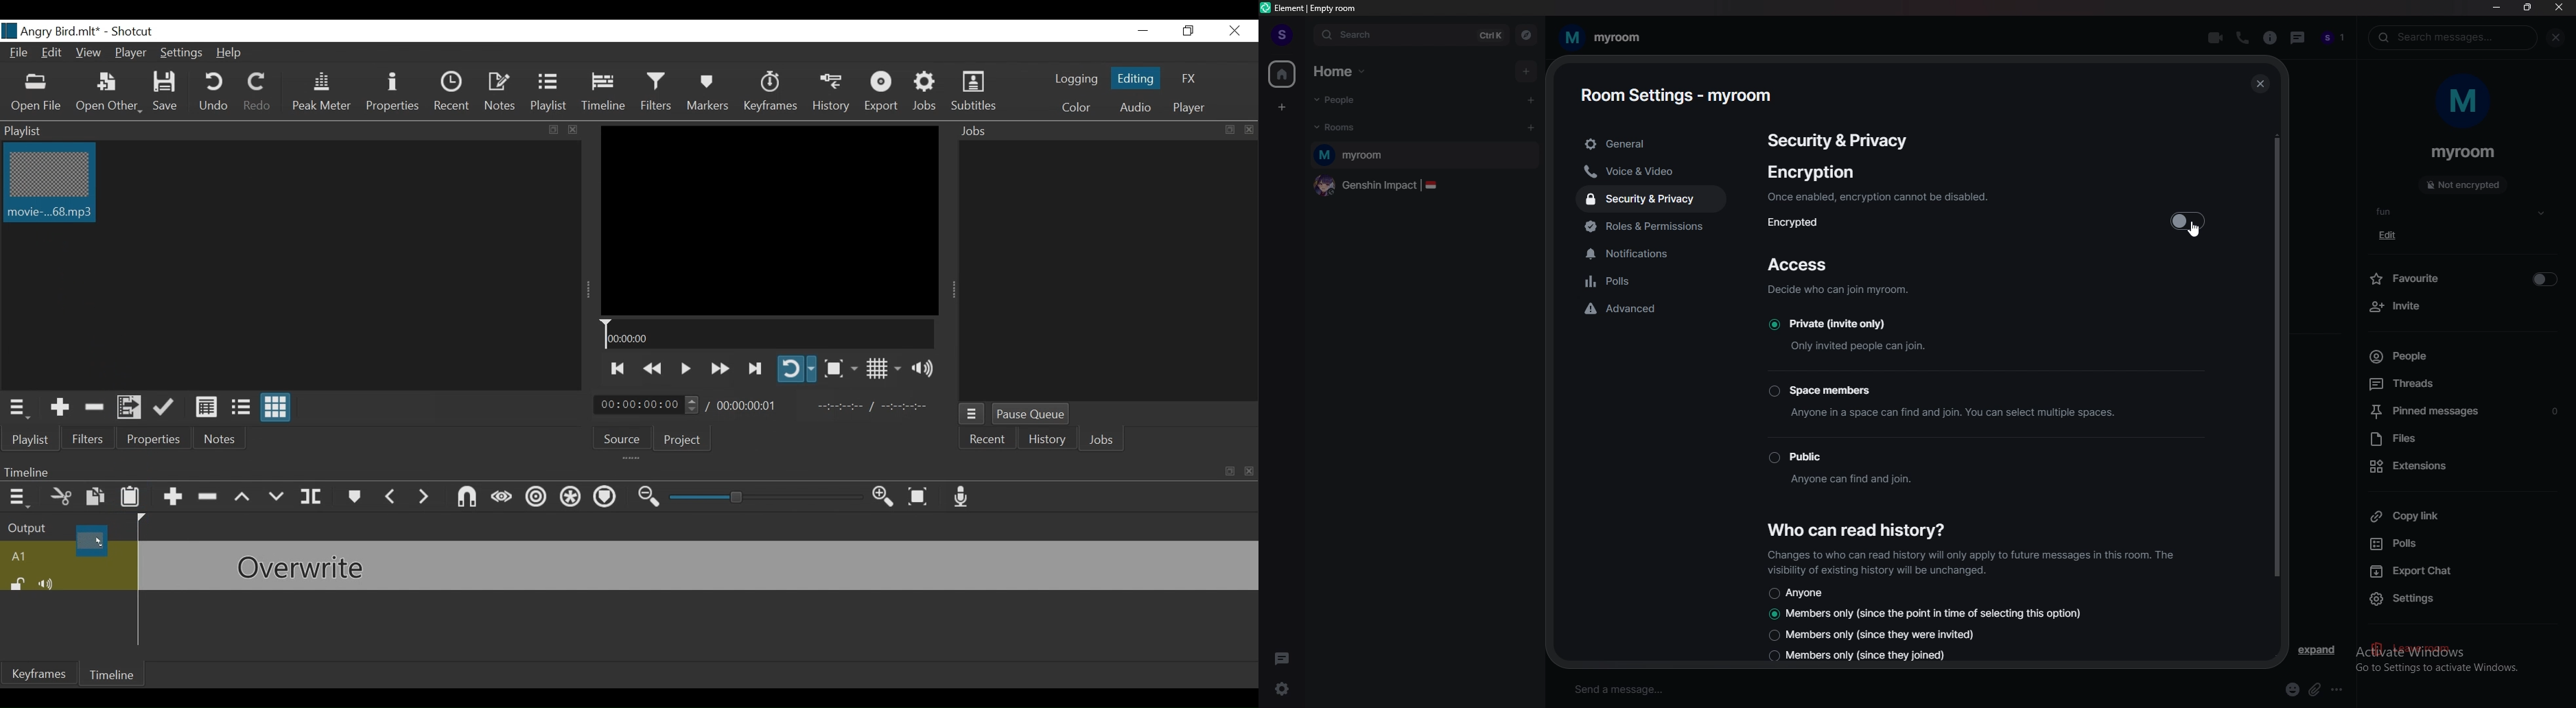 This screenshot has height=728, width=2576. Describe the element at coordinates (1189, 31) in the screenshot. I see `Restore` at that location.